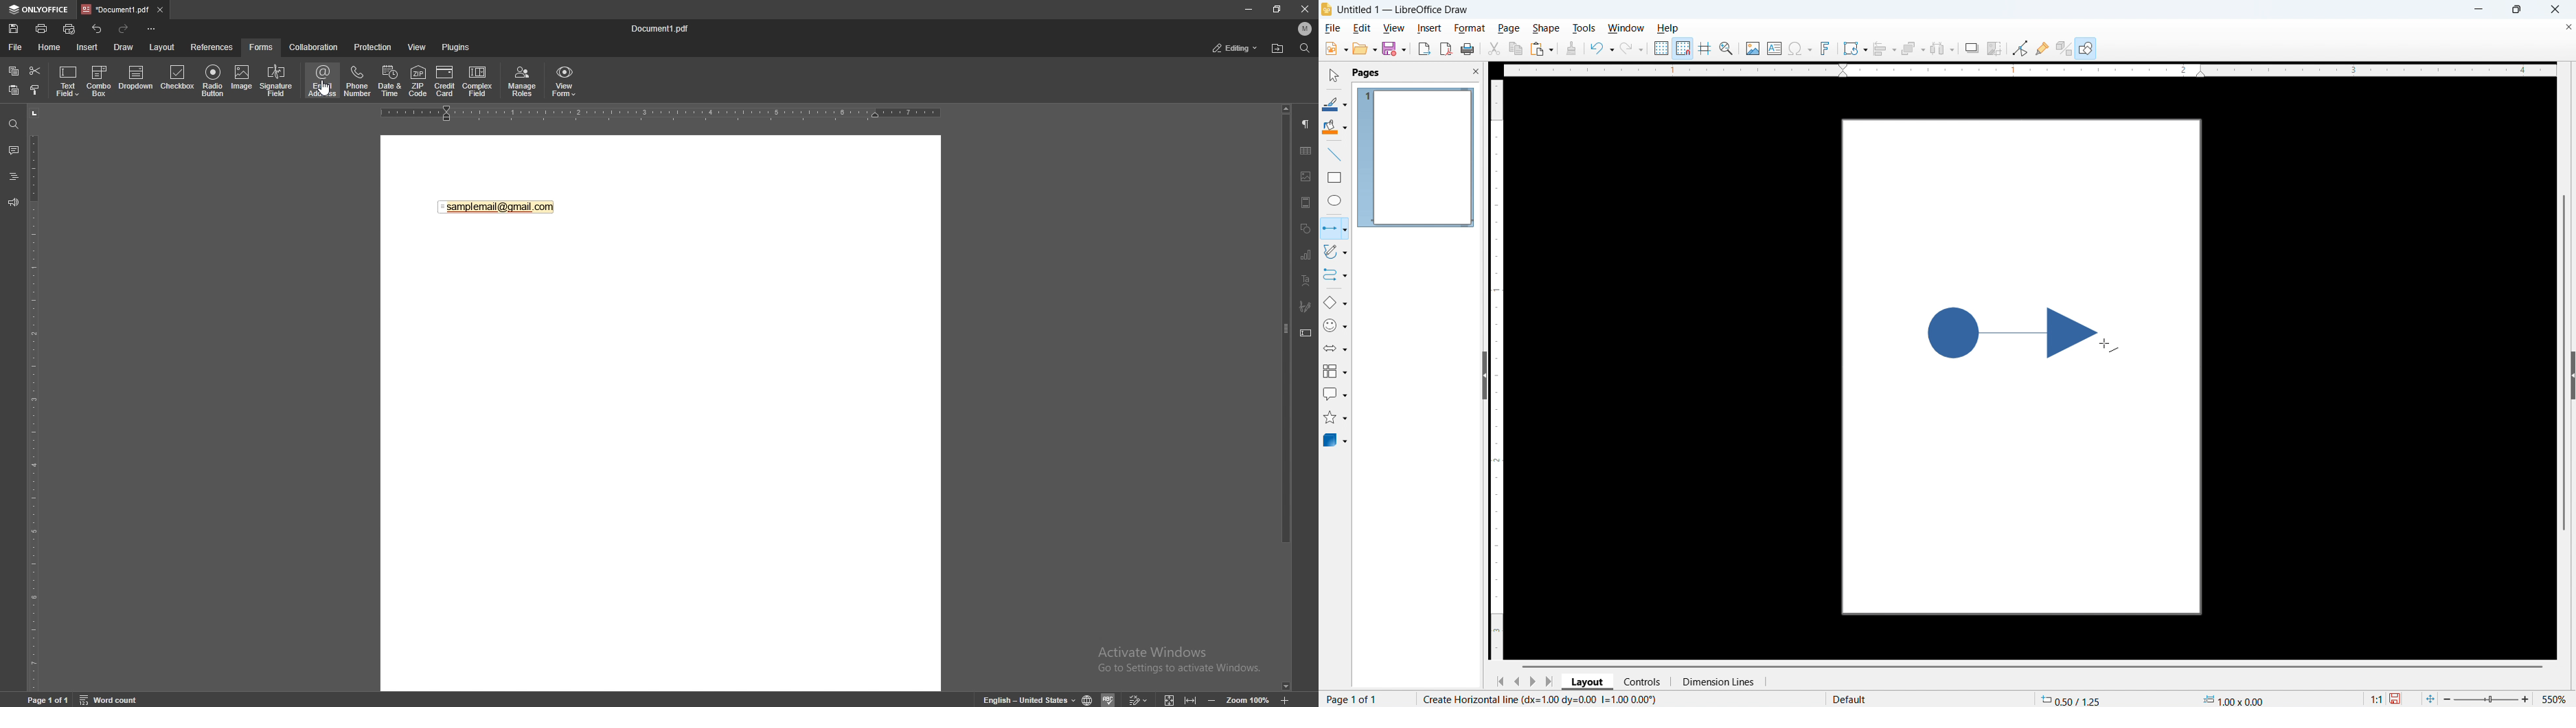 The height and width of the screenshot is (728, 2576). Describe the element at coordinates (1306, 227) in the screenshot. I see `shapes` at that location.